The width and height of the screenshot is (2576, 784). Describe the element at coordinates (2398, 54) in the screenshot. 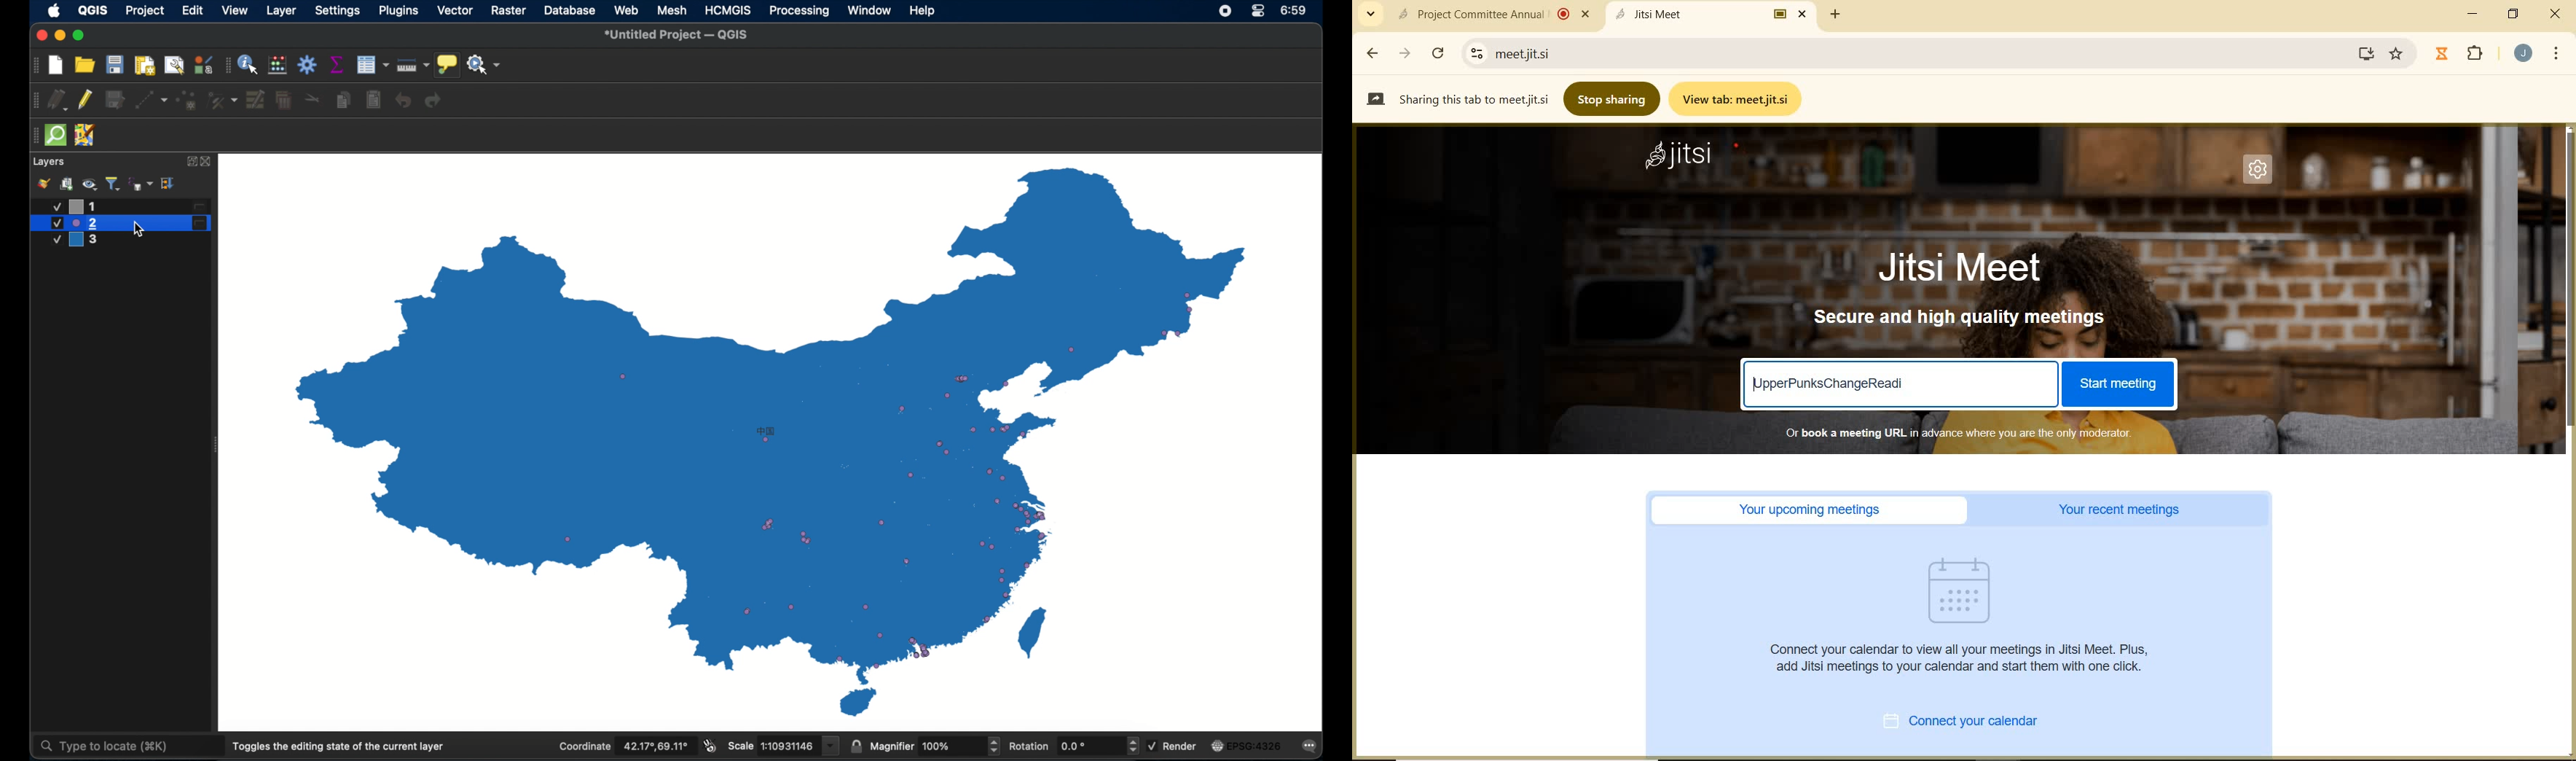

I see `bookmark` at that location.